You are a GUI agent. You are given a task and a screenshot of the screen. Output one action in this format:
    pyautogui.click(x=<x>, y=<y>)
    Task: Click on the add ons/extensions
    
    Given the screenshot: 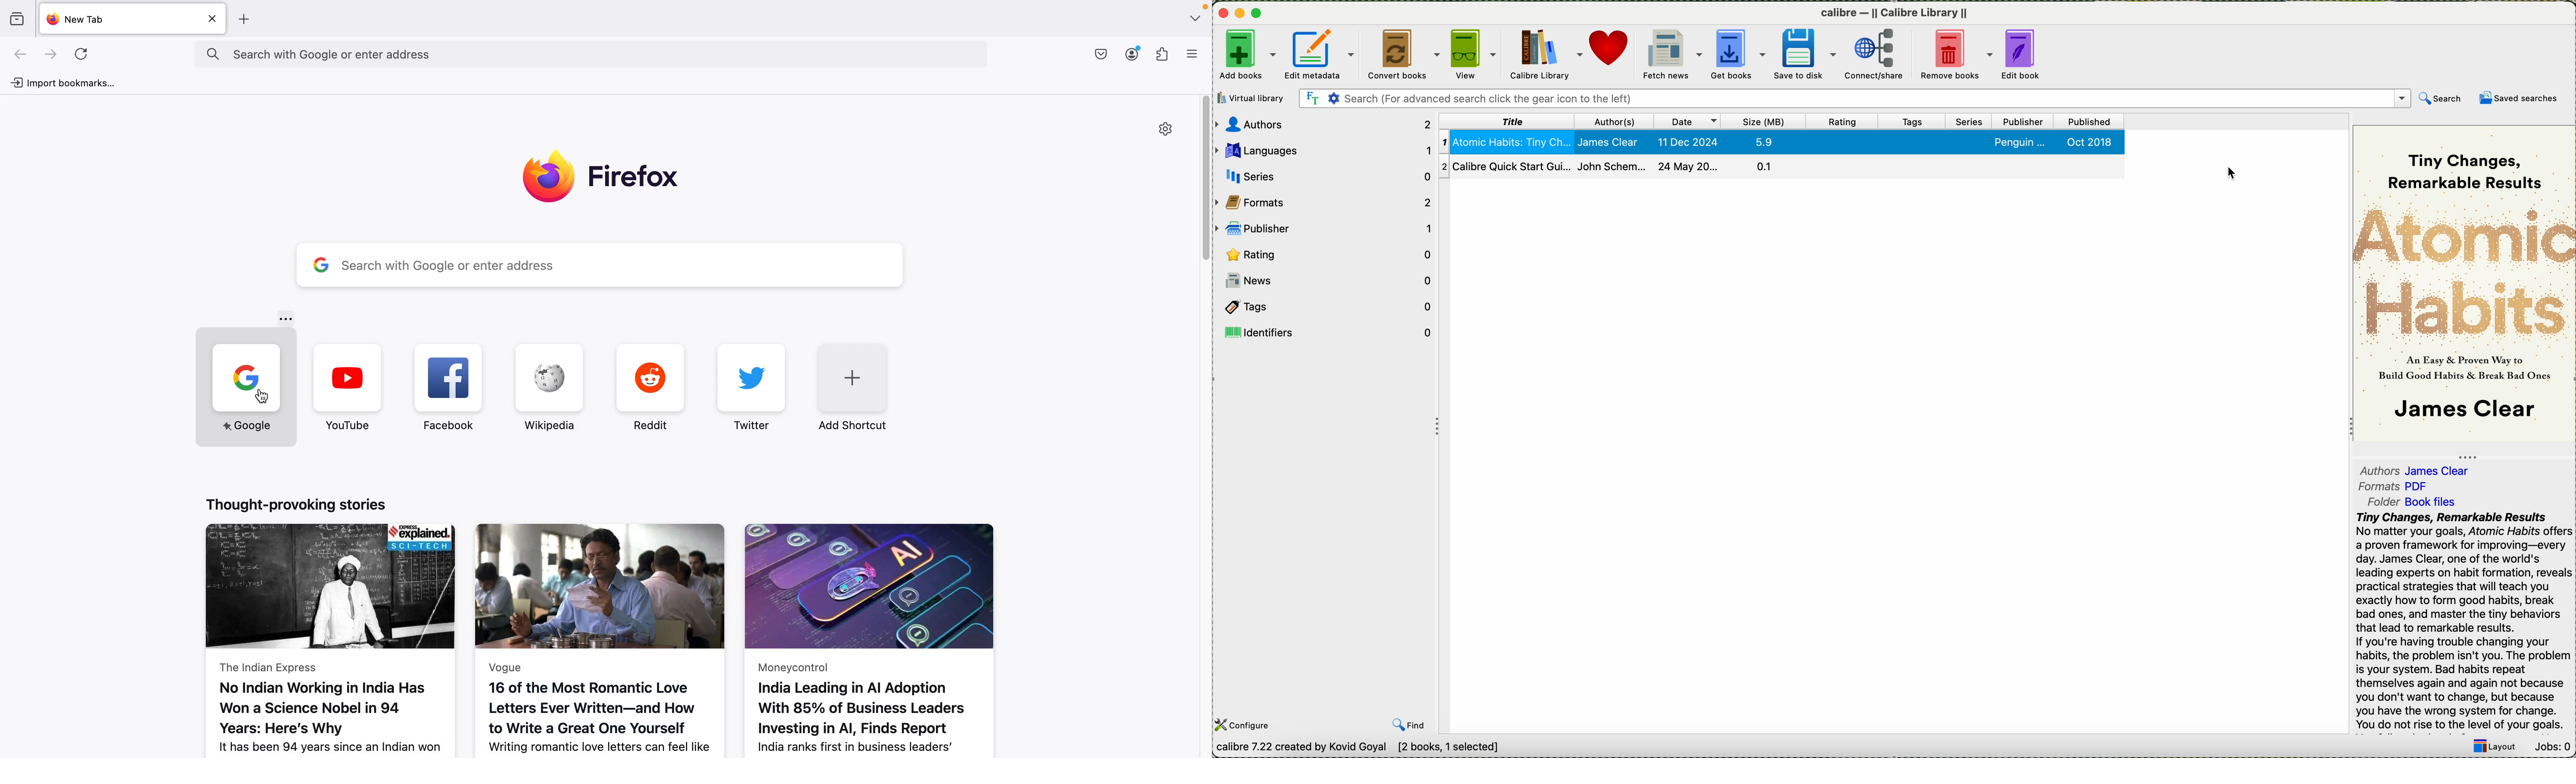 What is the action you would take?
    pyautogui.click(x=1165, y=55)
    